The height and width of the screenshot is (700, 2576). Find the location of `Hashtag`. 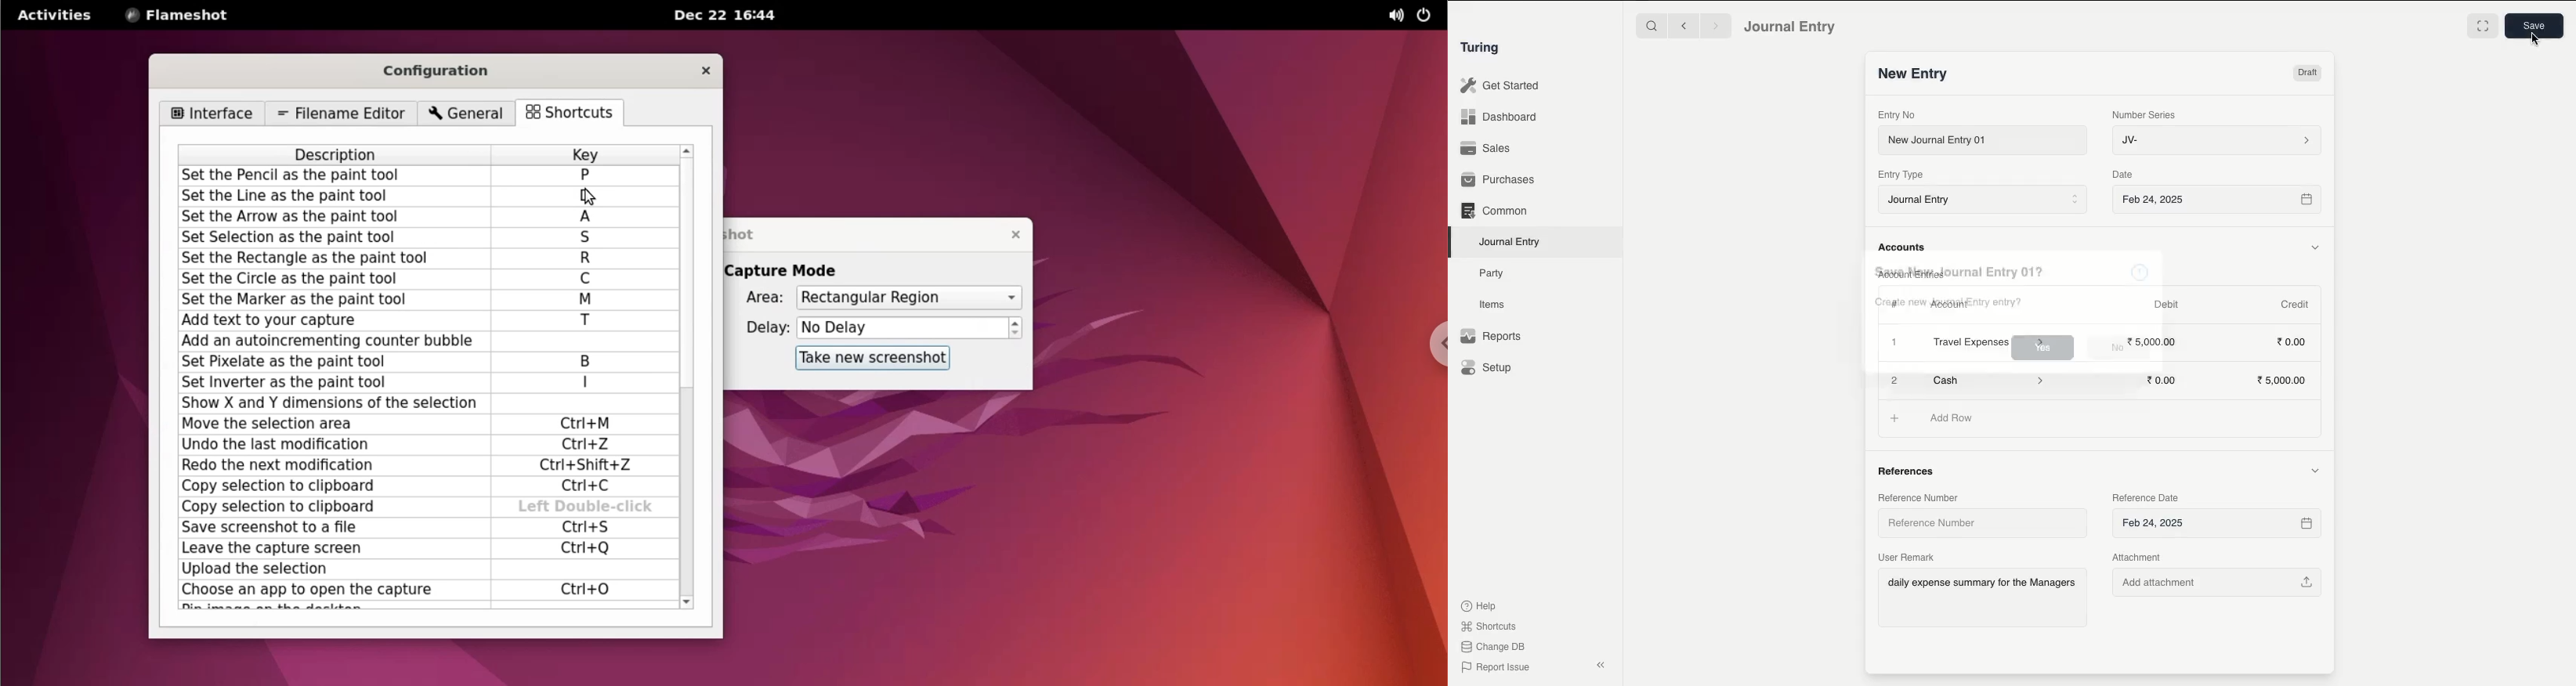

Hashtag is located at coordinates (1896, 304).